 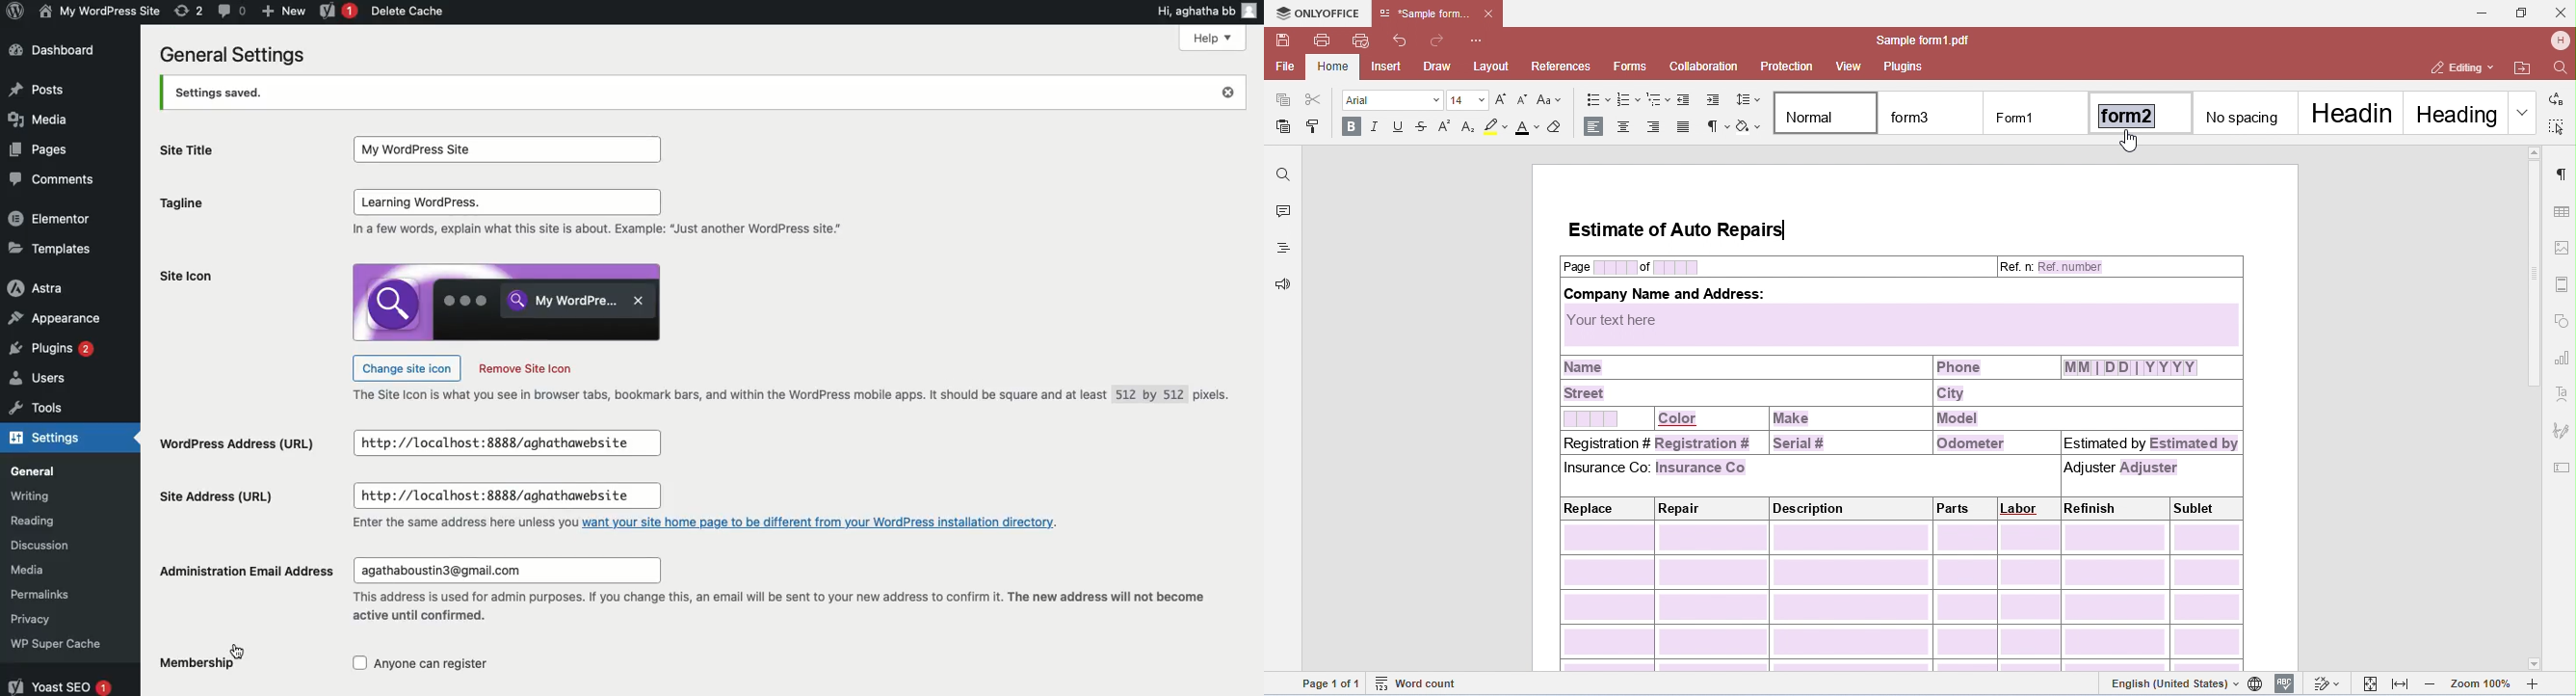 What do you see at coordinates (501, 146) in the screenshot?
I see `My WordPress Site` at bounding box center [501, 146].